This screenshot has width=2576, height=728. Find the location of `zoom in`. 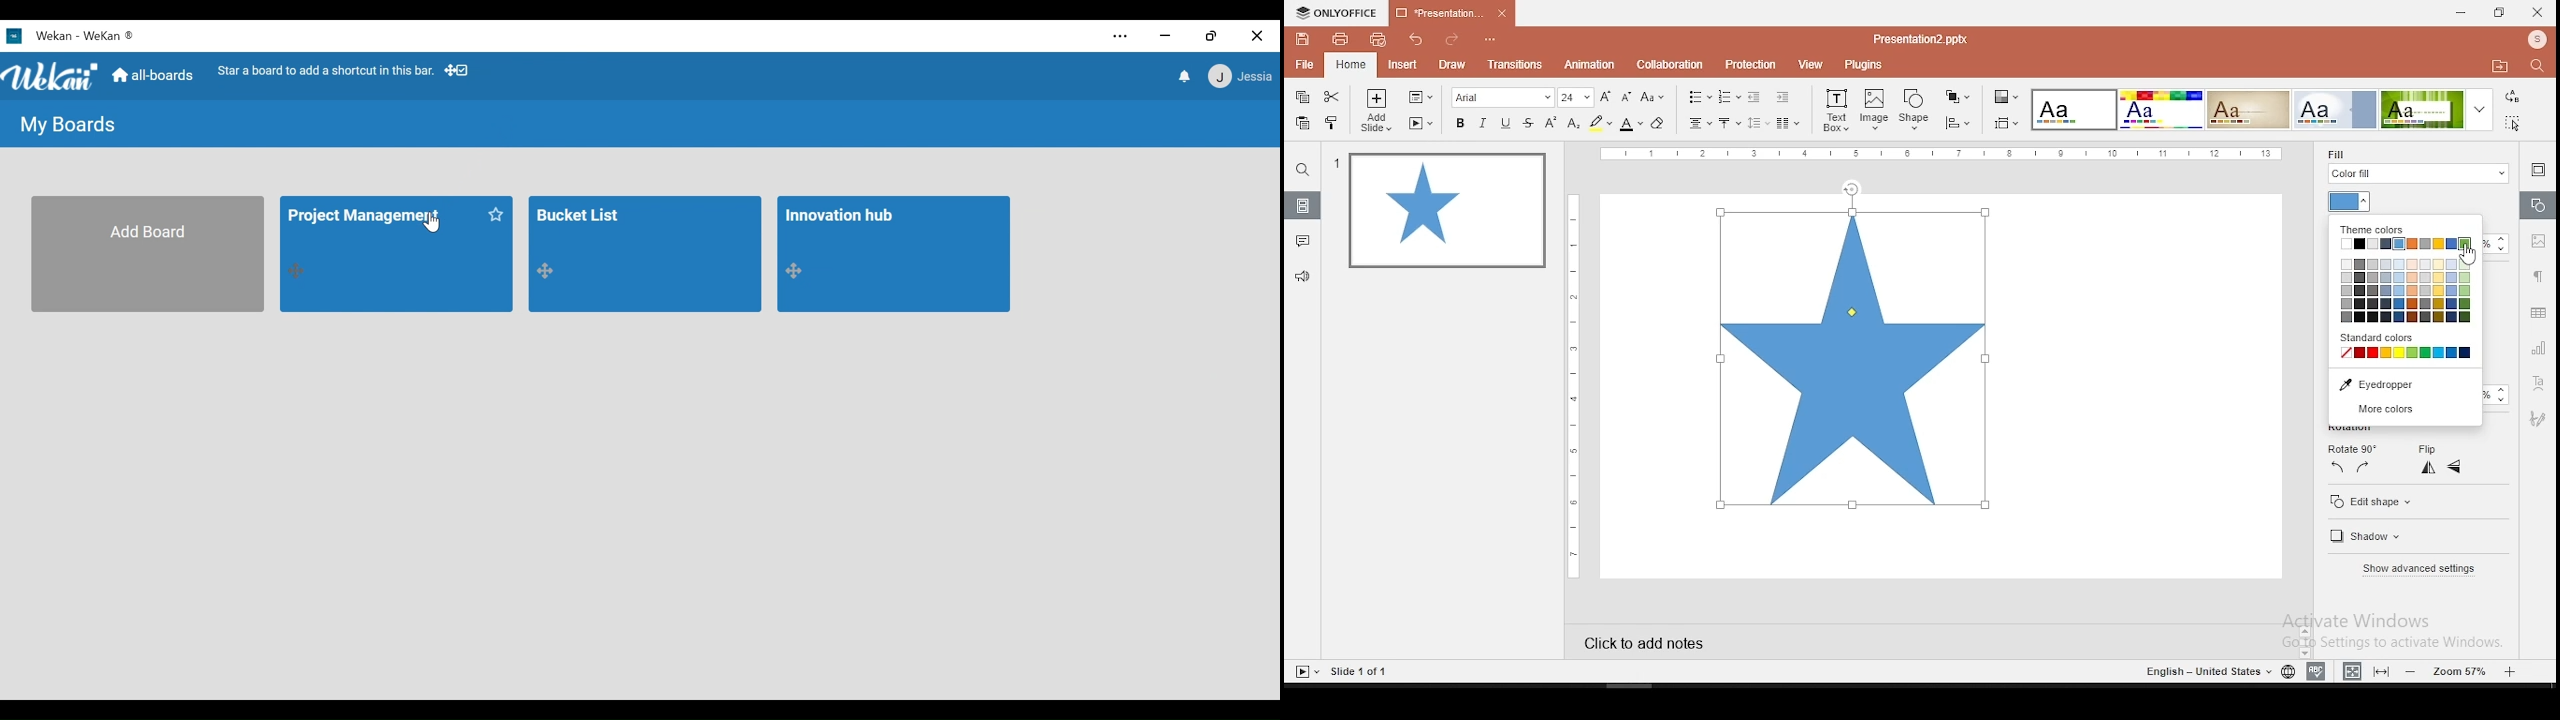

zoom in is located at coordinates (2510, 669).